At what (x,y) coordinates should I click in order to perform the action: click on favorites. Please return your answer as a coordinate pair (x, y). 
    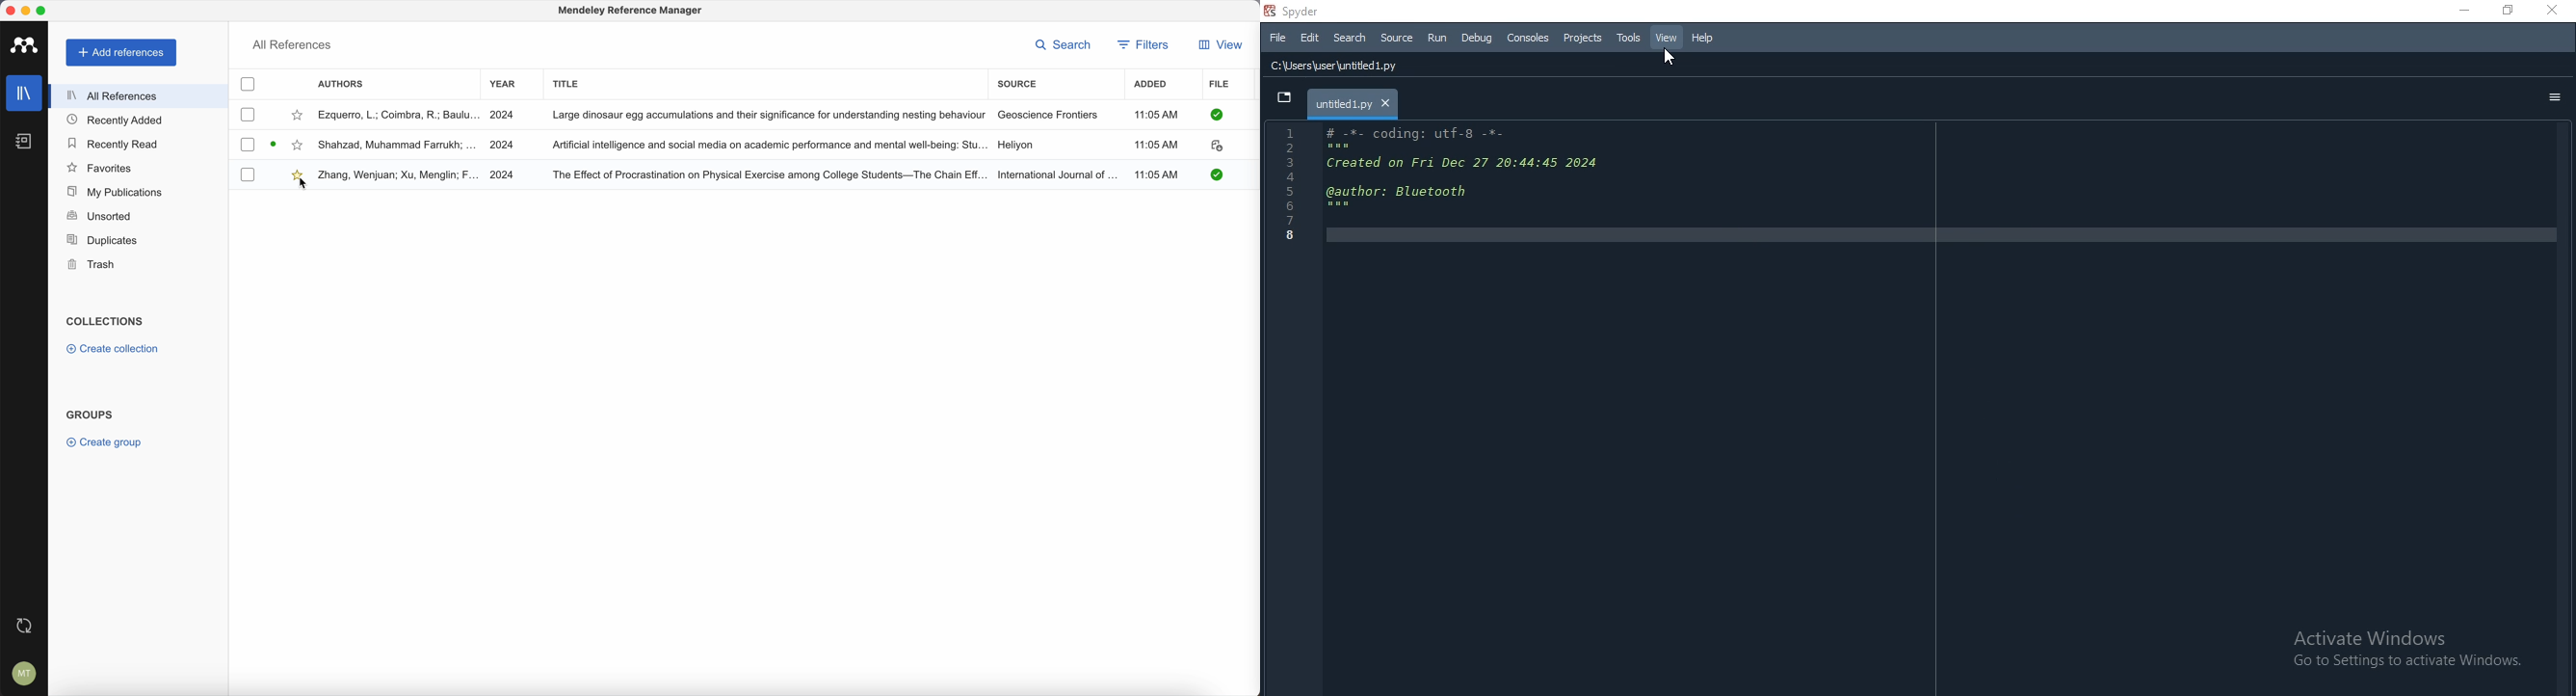
    Looking at the image, I should click on (101, 167).